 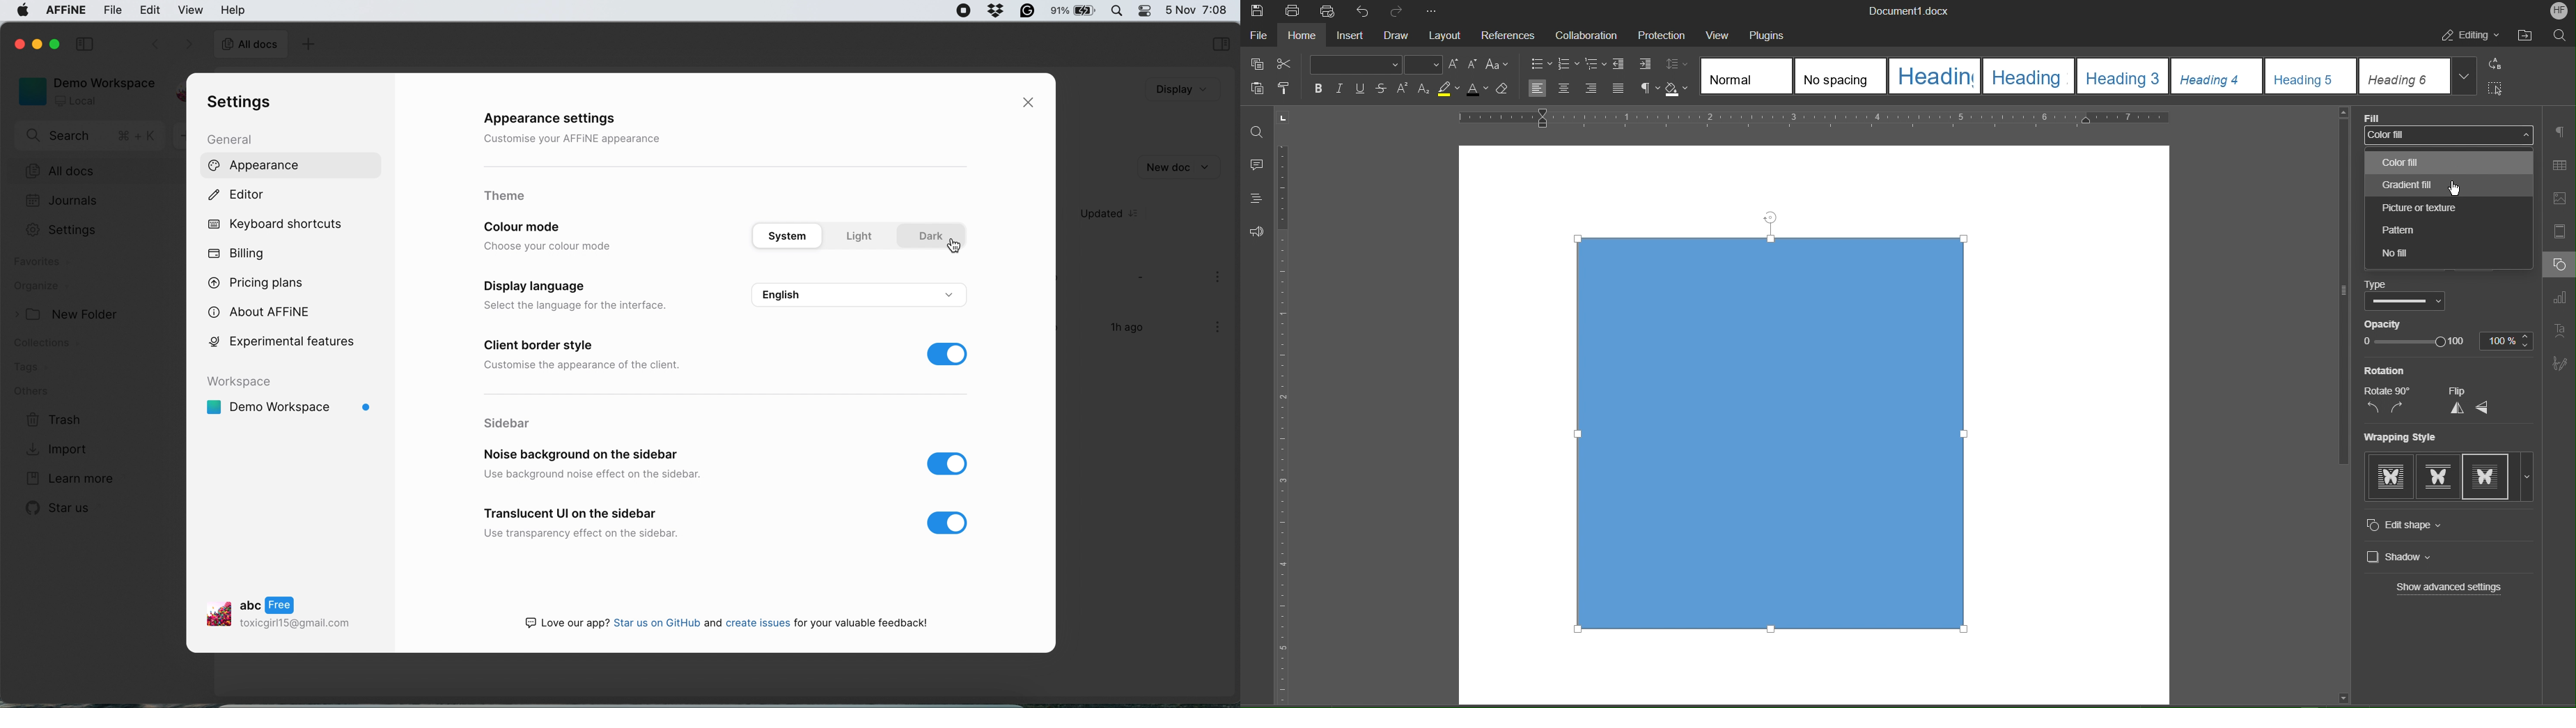 What do you see at coordinates (60, 230) in the screenshot?
I see `settings` at bounding box center [60, 230].